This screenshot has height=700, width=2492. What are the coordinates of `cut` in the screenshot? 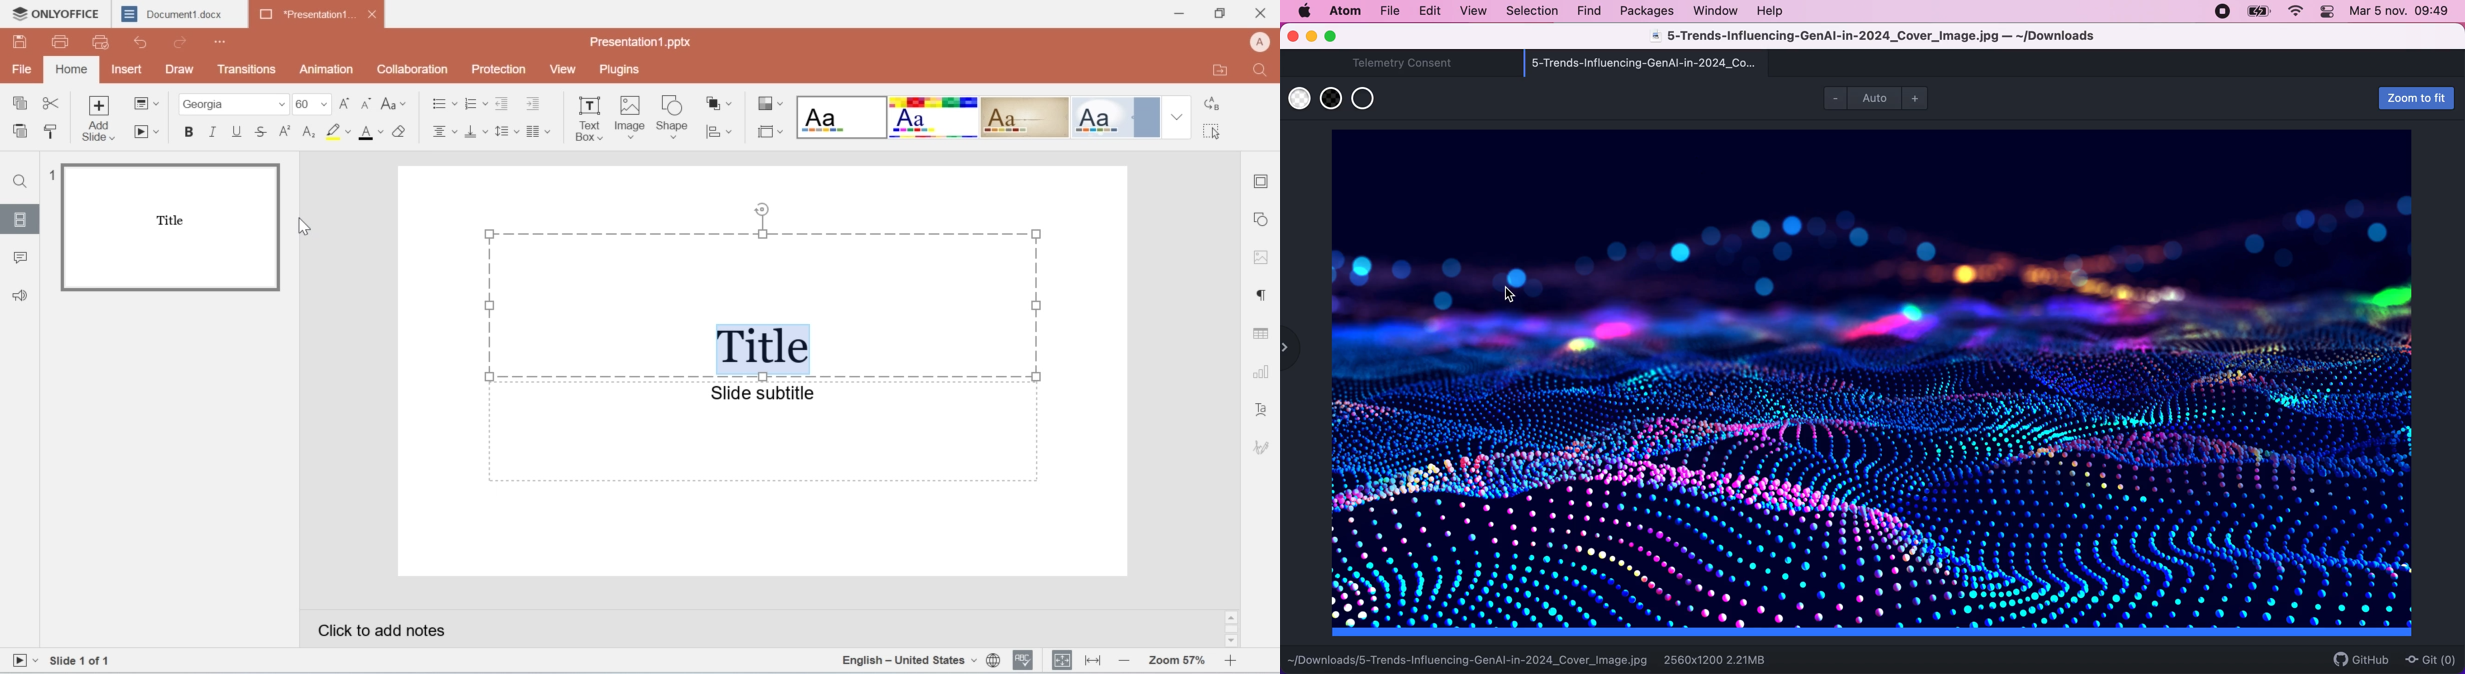 It's located at (52, 105).